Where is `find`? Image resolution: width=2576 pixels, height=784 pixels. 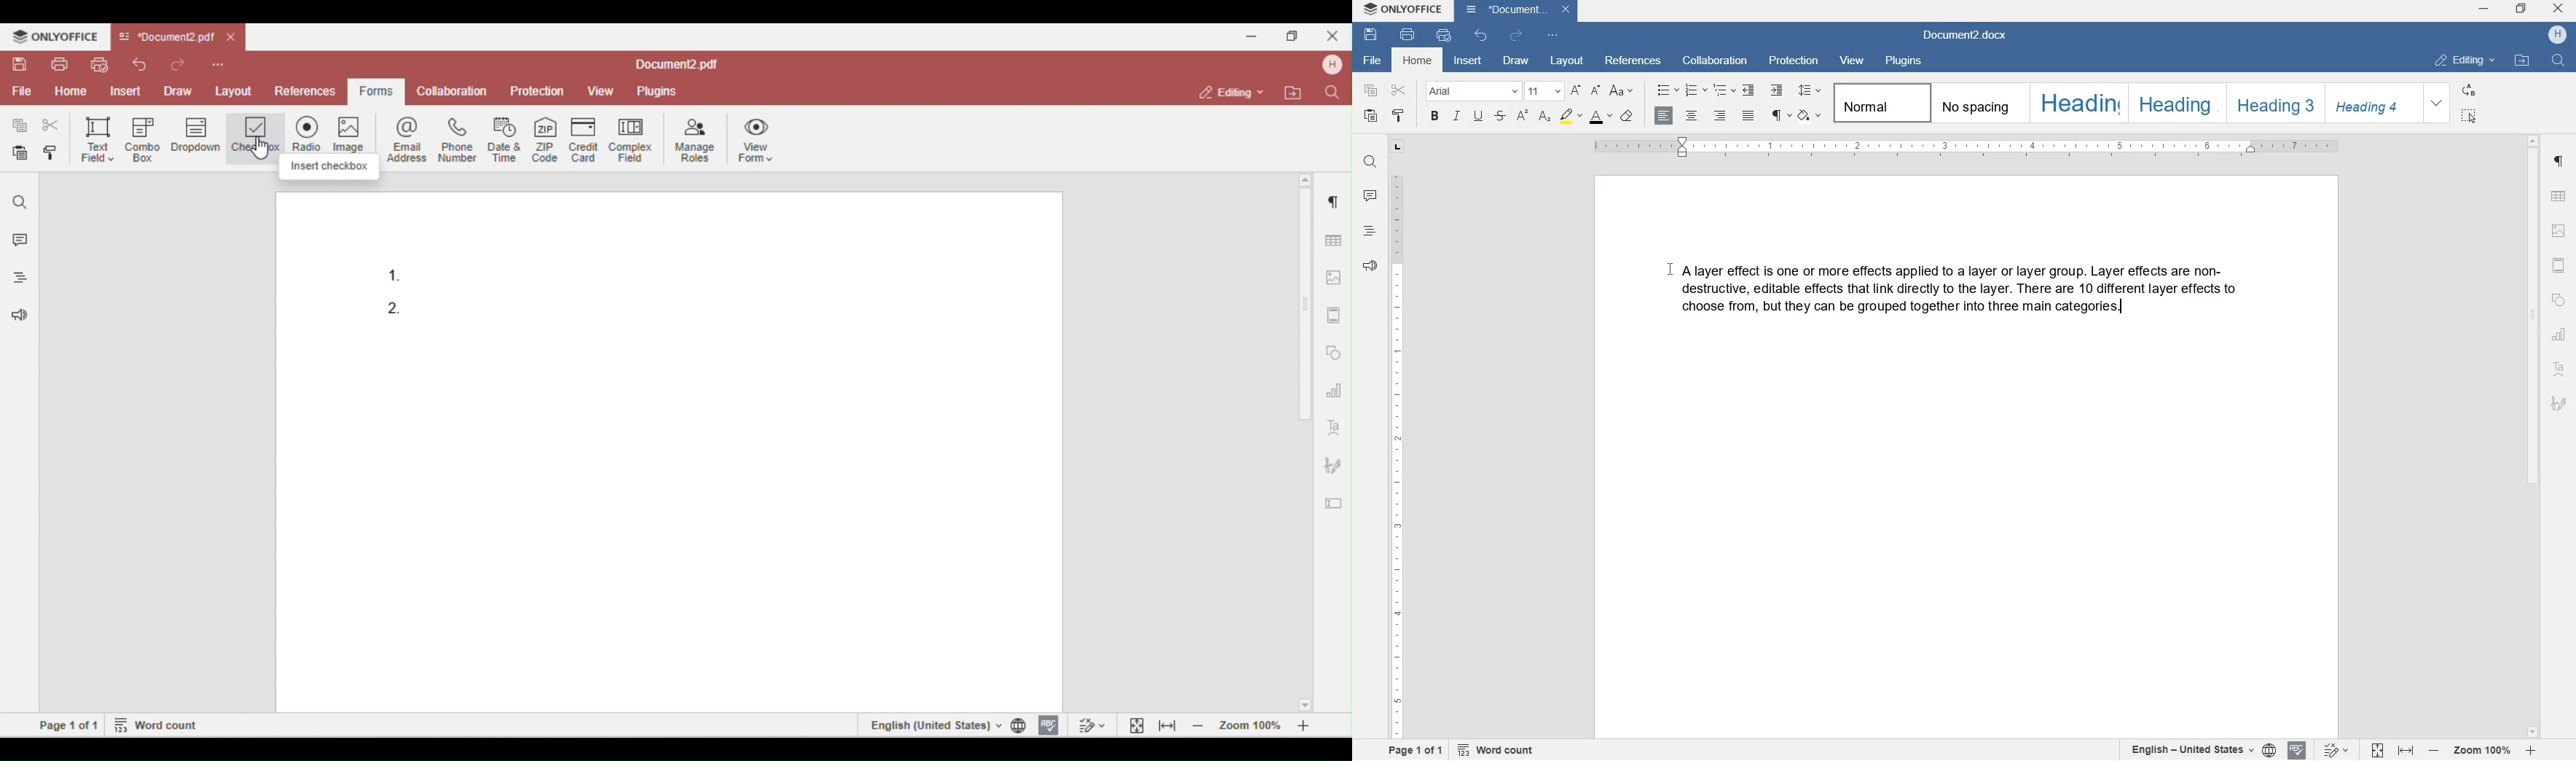 find is located at coordinates (1370, 161).